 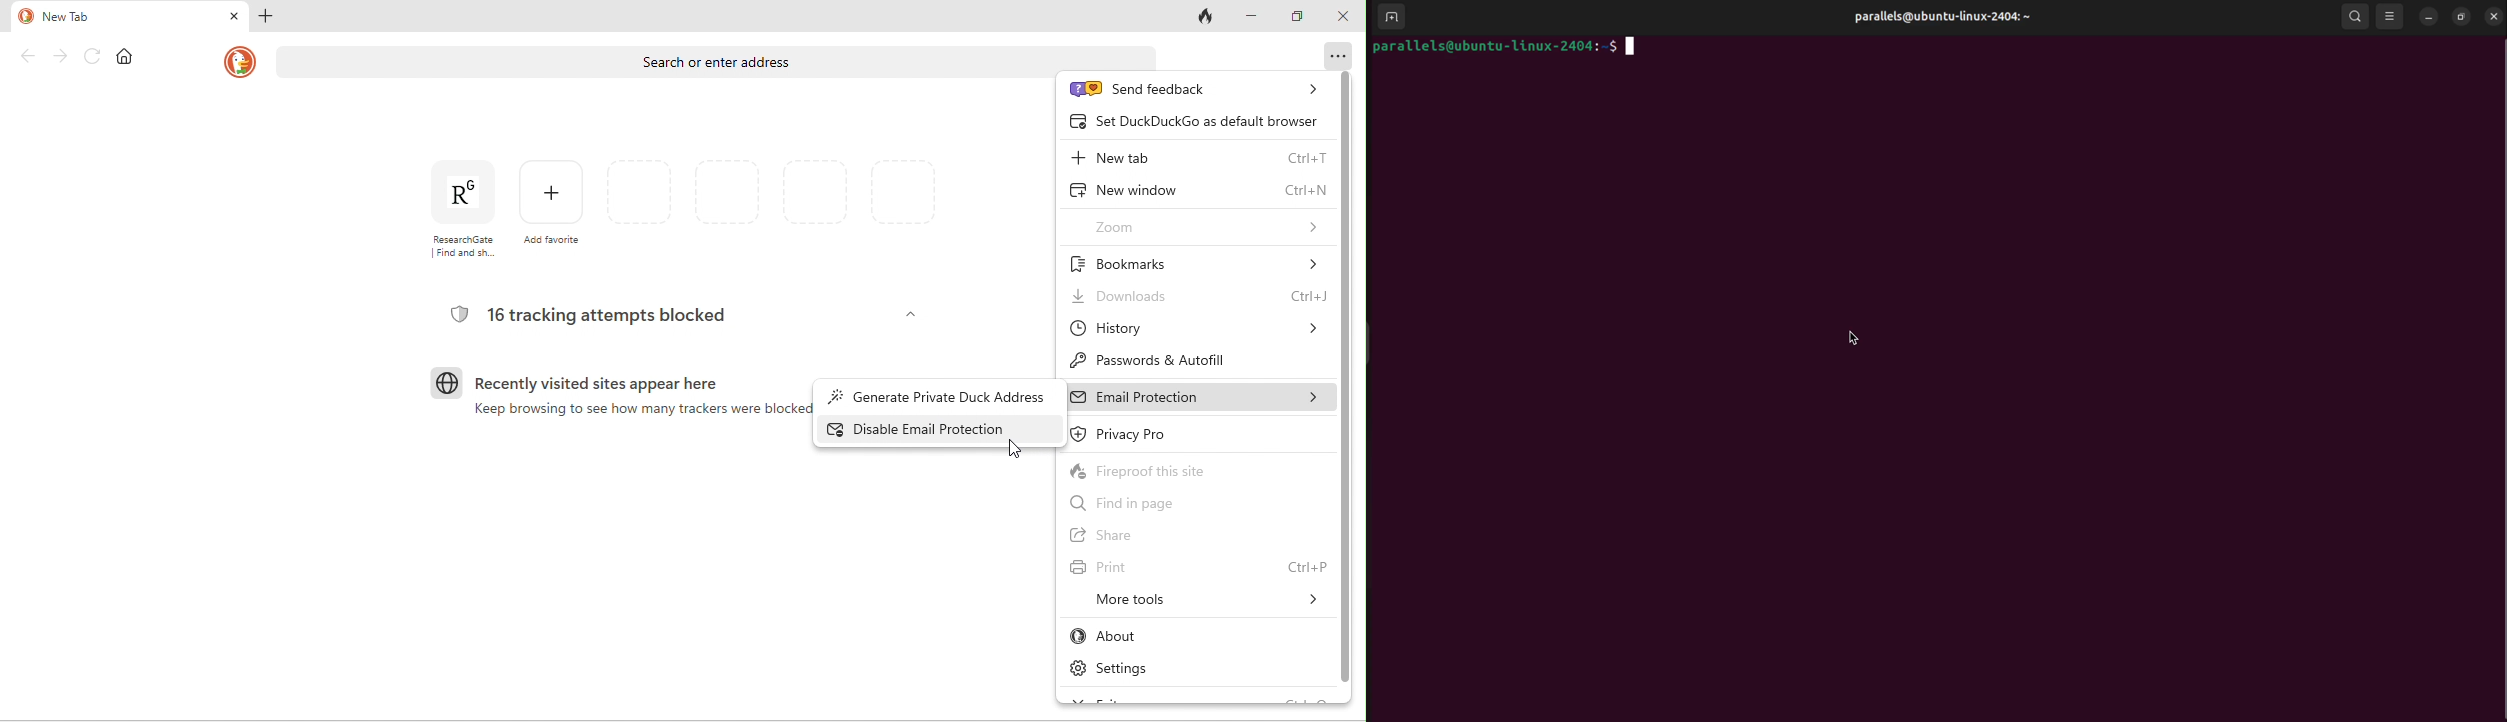 What do you see at coordinates (1859, 341) in the screenshot?
I see `cursor` at bounding box center [1859, 341].